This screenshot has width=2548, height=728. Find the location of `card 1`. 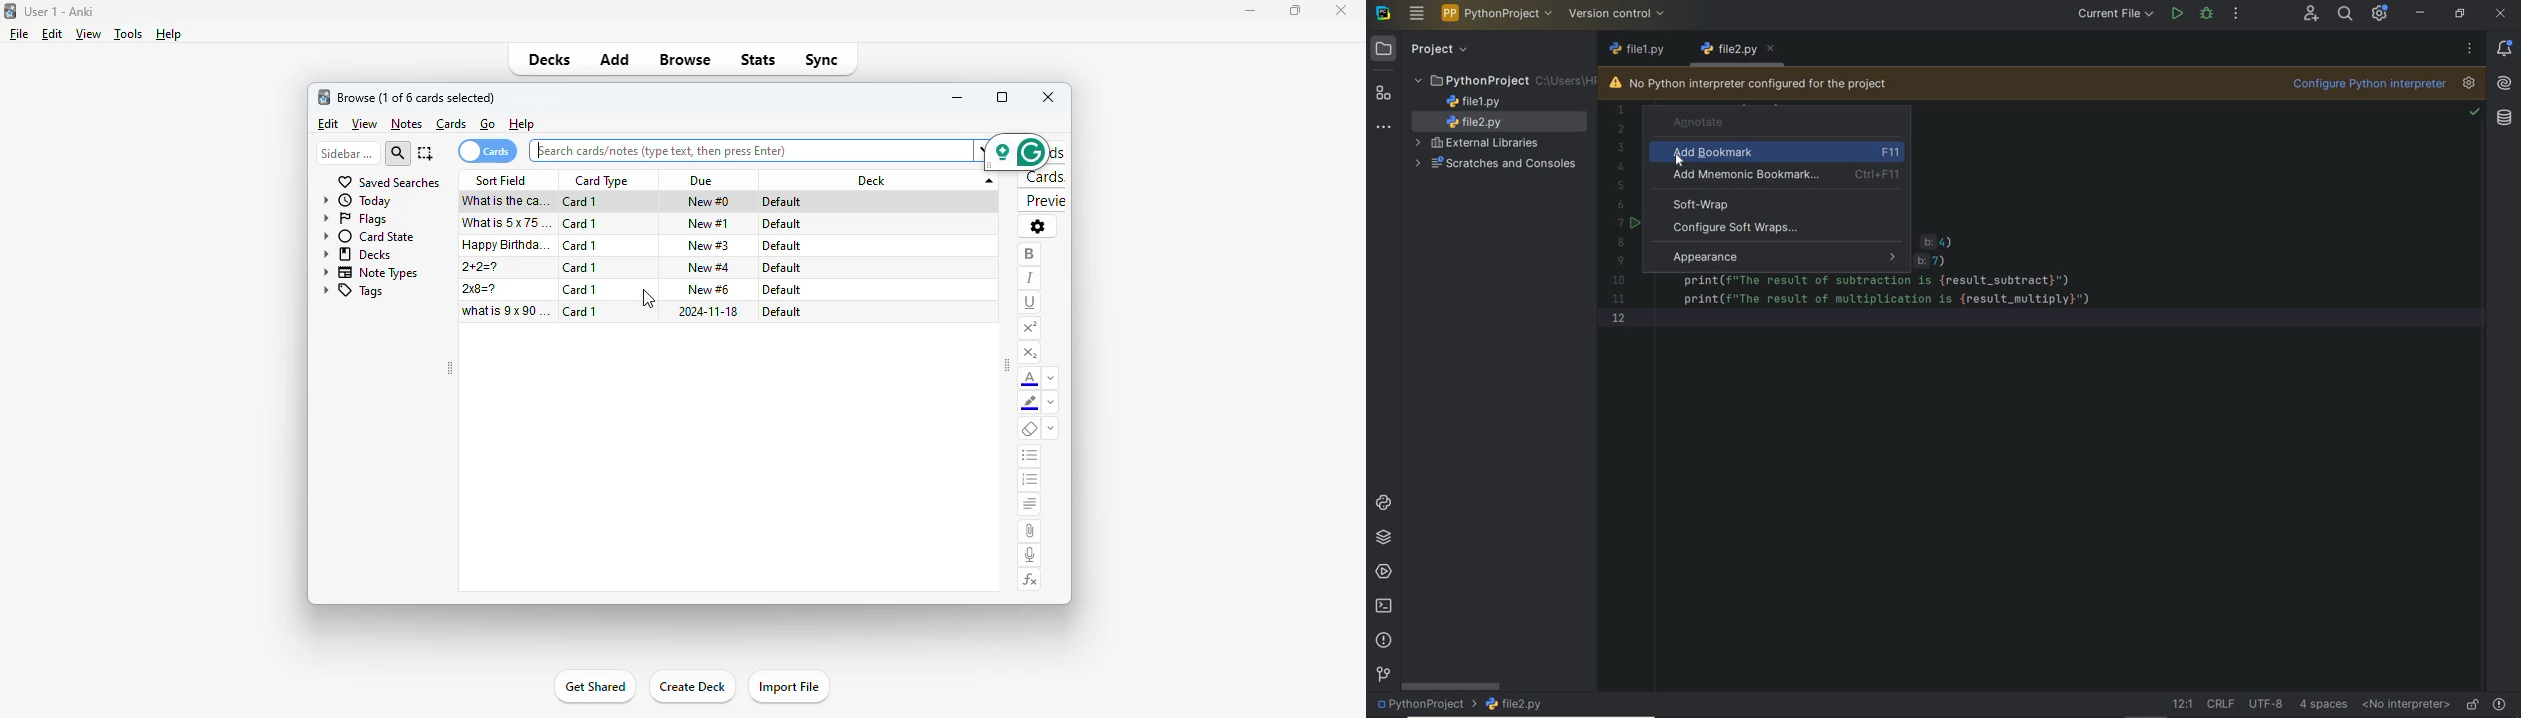

card 1 is located at coordinates (581, 311).